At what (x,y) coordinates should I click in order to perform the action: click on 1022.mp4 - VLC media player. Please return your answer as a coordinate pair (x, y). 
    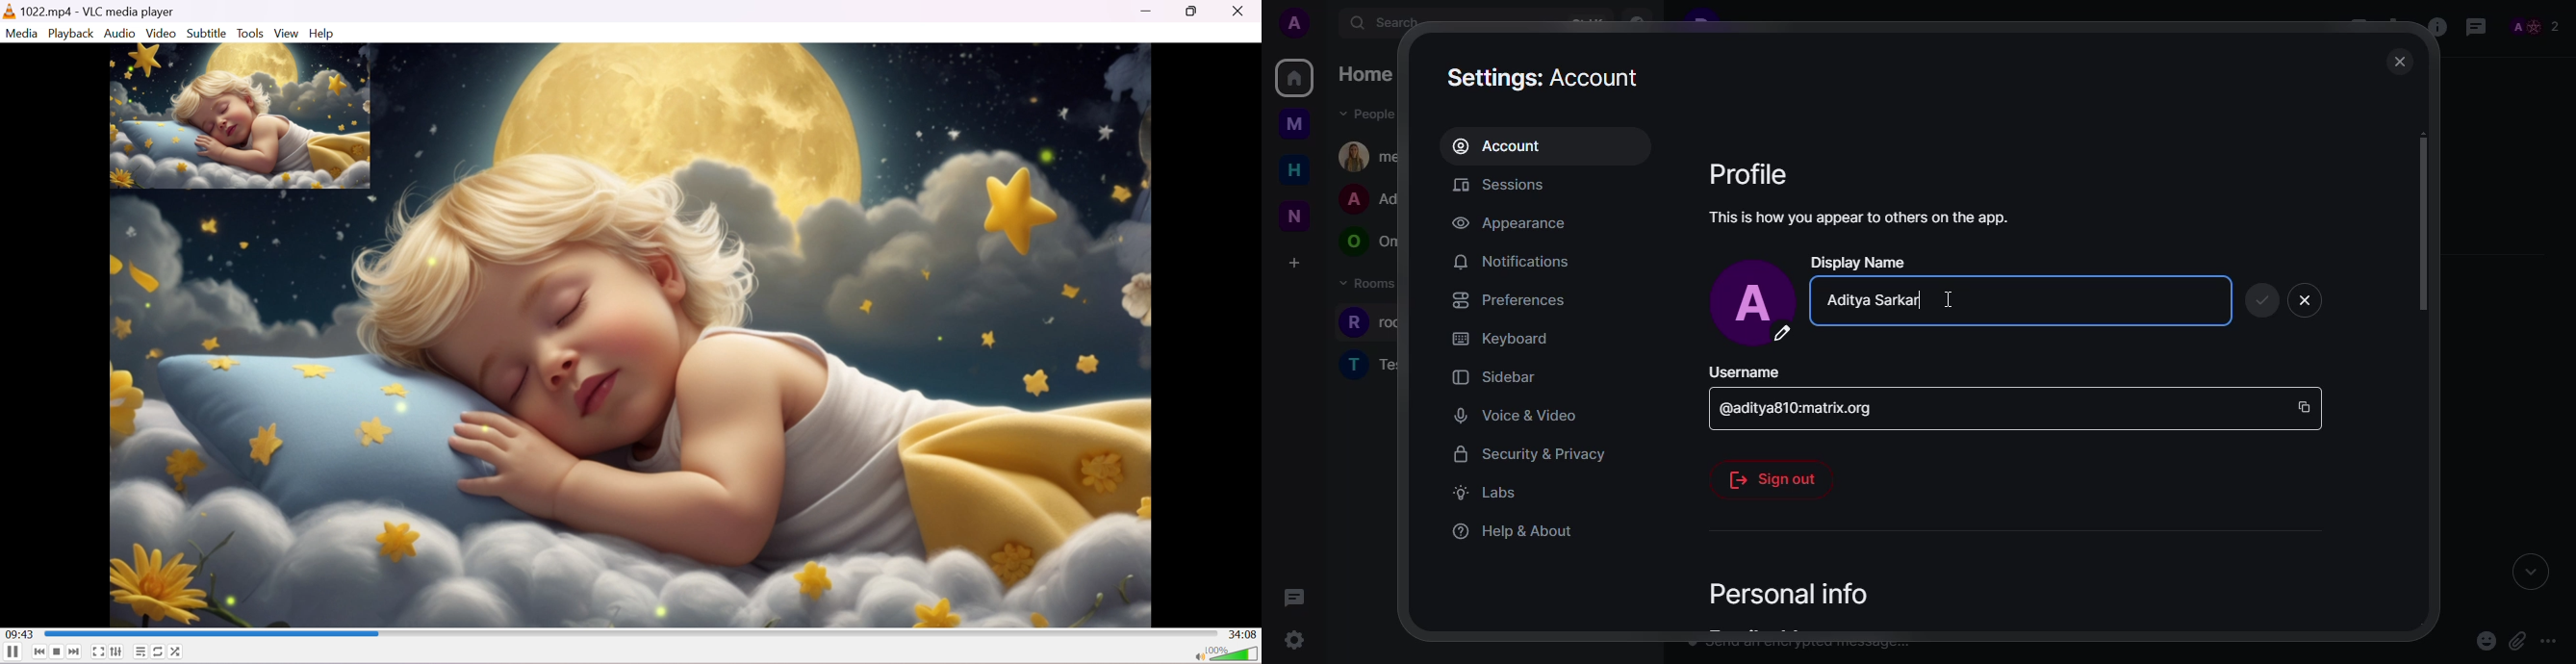
    Looking at the image, I should click on (99, 11).